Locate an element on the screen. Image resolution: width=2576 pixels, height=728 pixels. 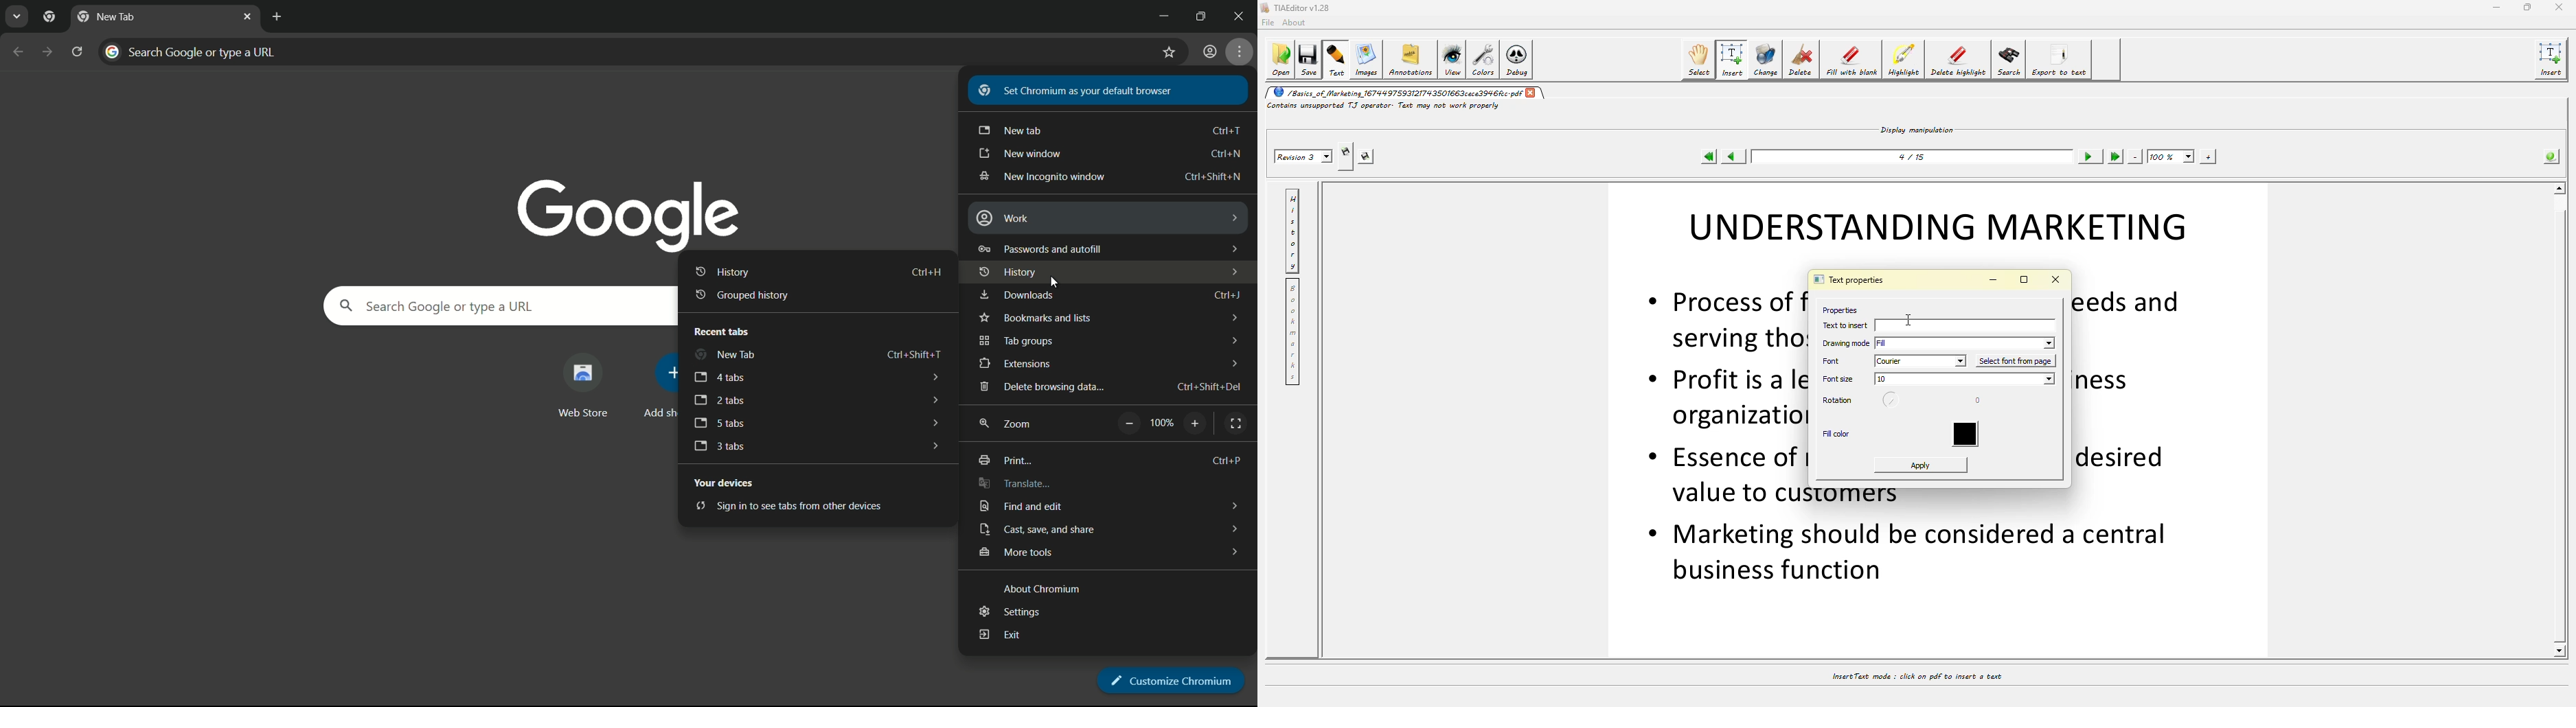
dropdown arrows is located at coordinates (1230, 272).